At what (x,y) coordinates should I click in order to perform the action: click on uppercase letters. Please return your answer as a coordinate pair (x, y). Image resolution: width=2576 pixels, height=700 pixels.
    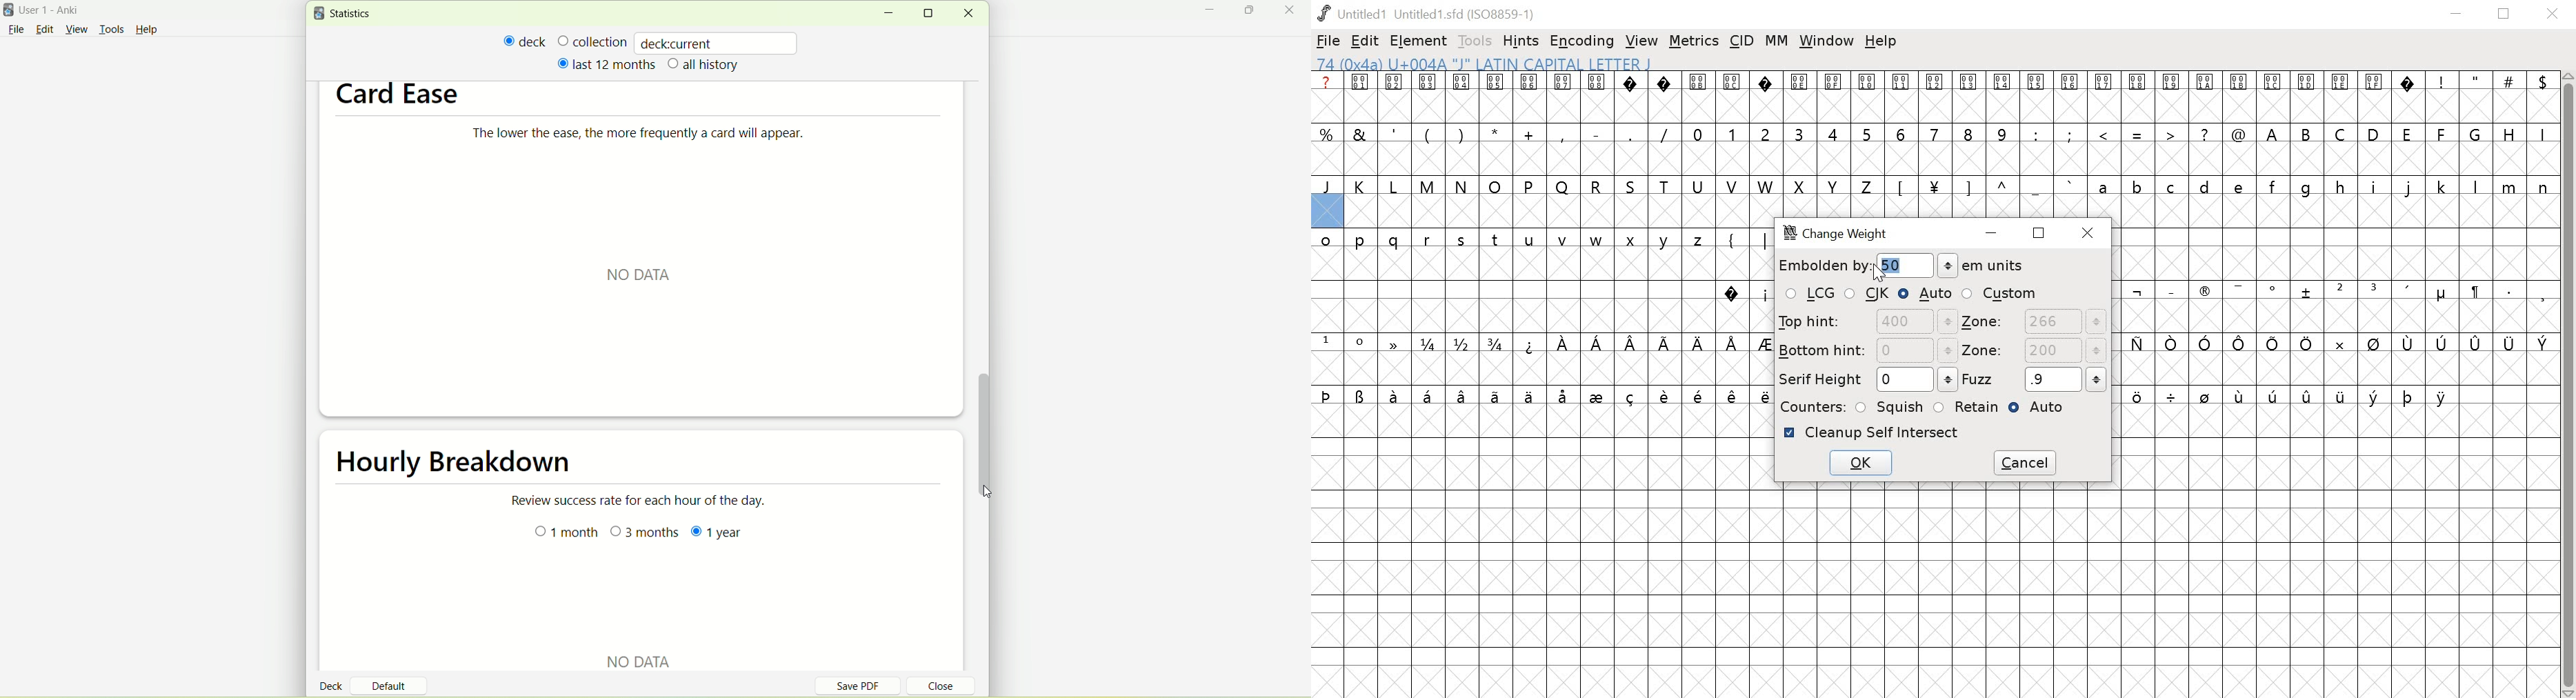
    Looking at the image, I should click on (2406, 133).